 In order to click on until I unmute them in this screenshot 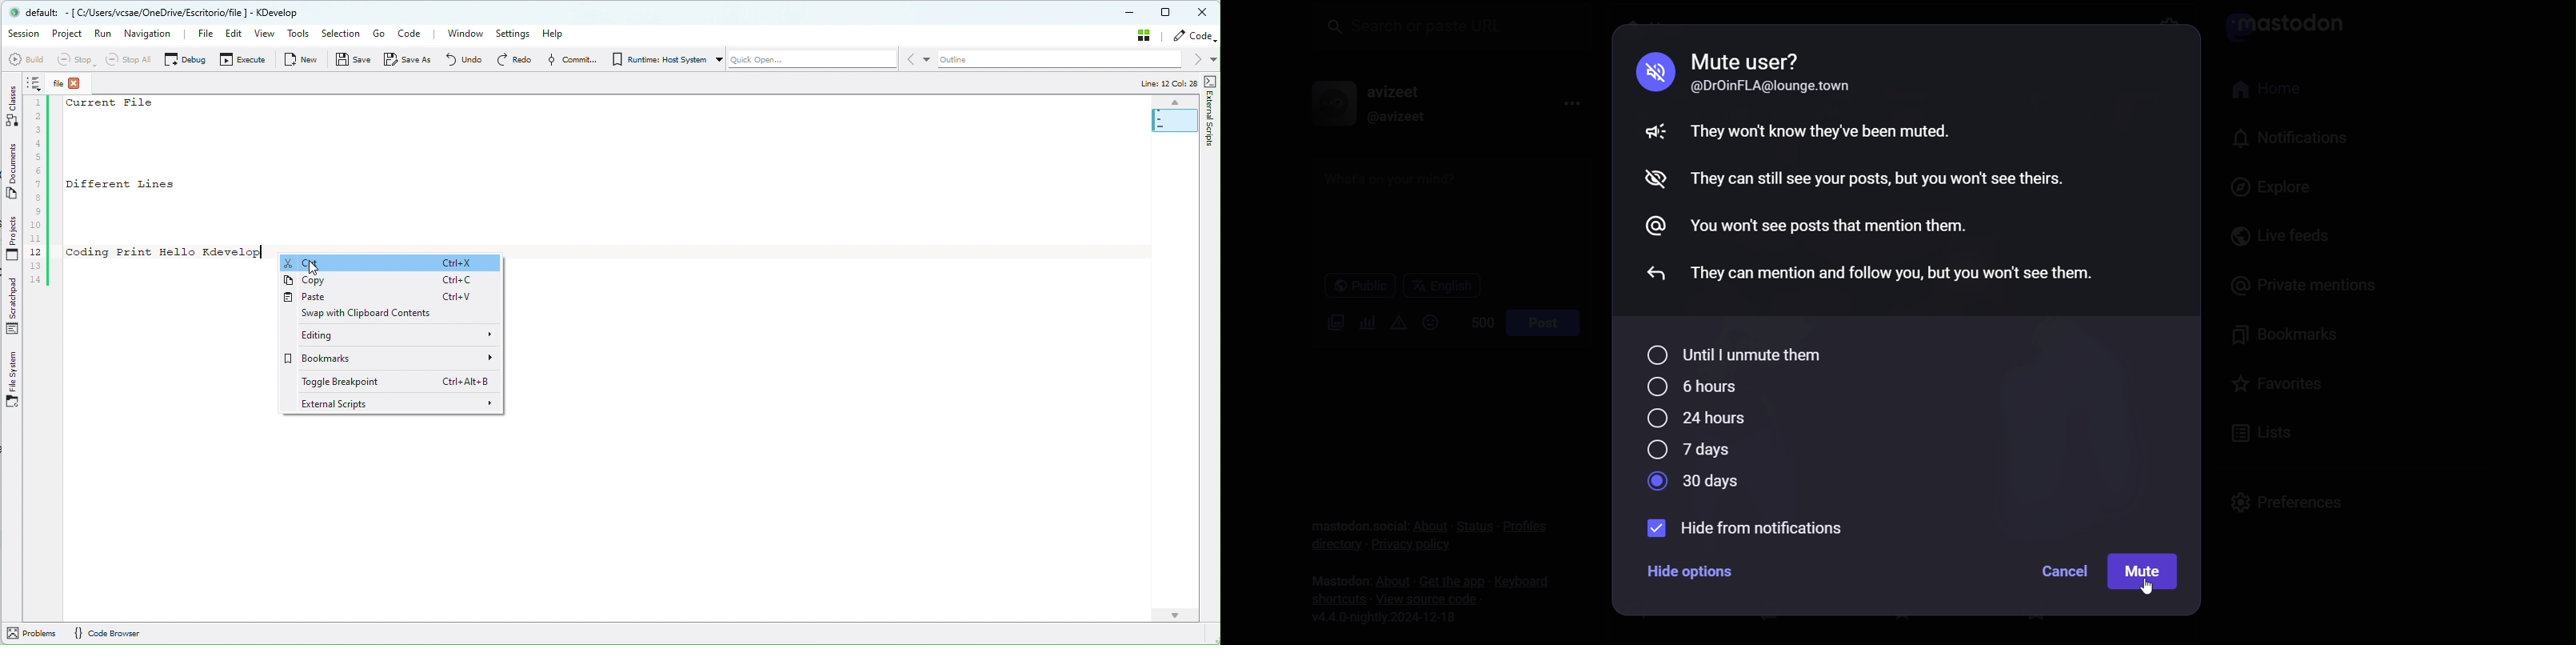, I will do `click(1731, 357)`.